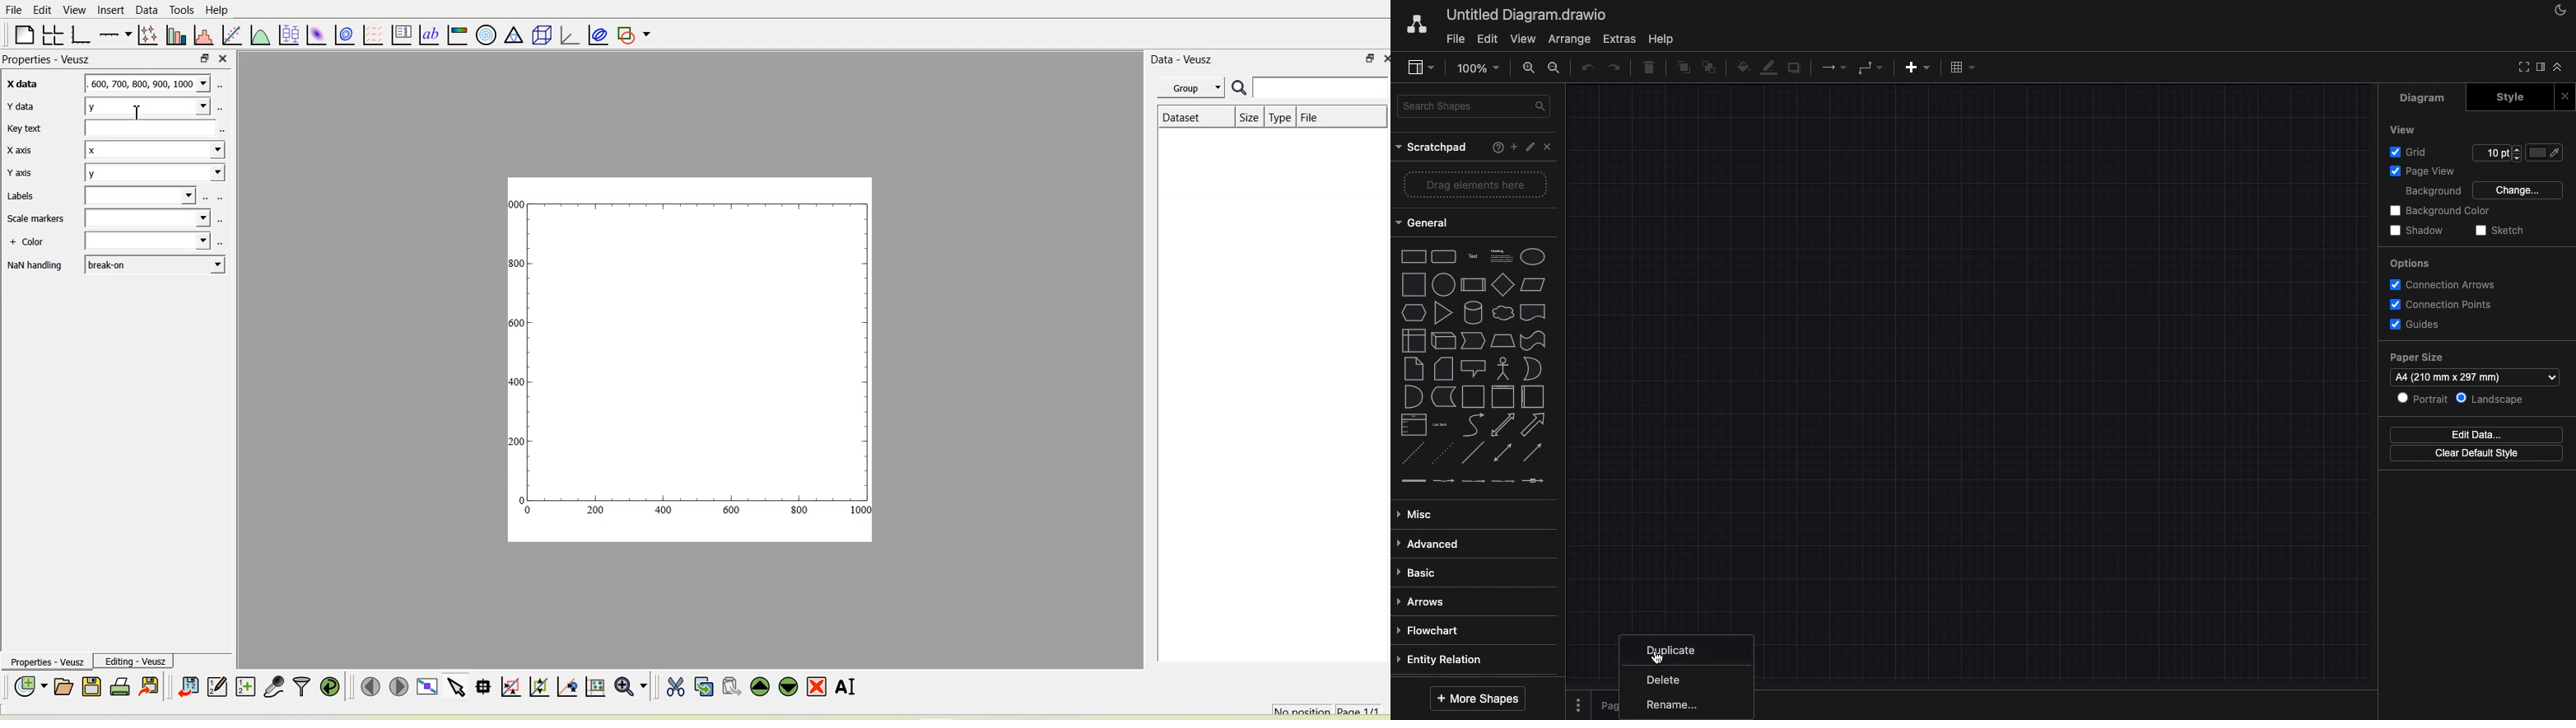 The image size is (2576, 728). What do you see at coordinates (2565, 96) in the screenshot?
I see `close` at bounding box center [2565, 96].